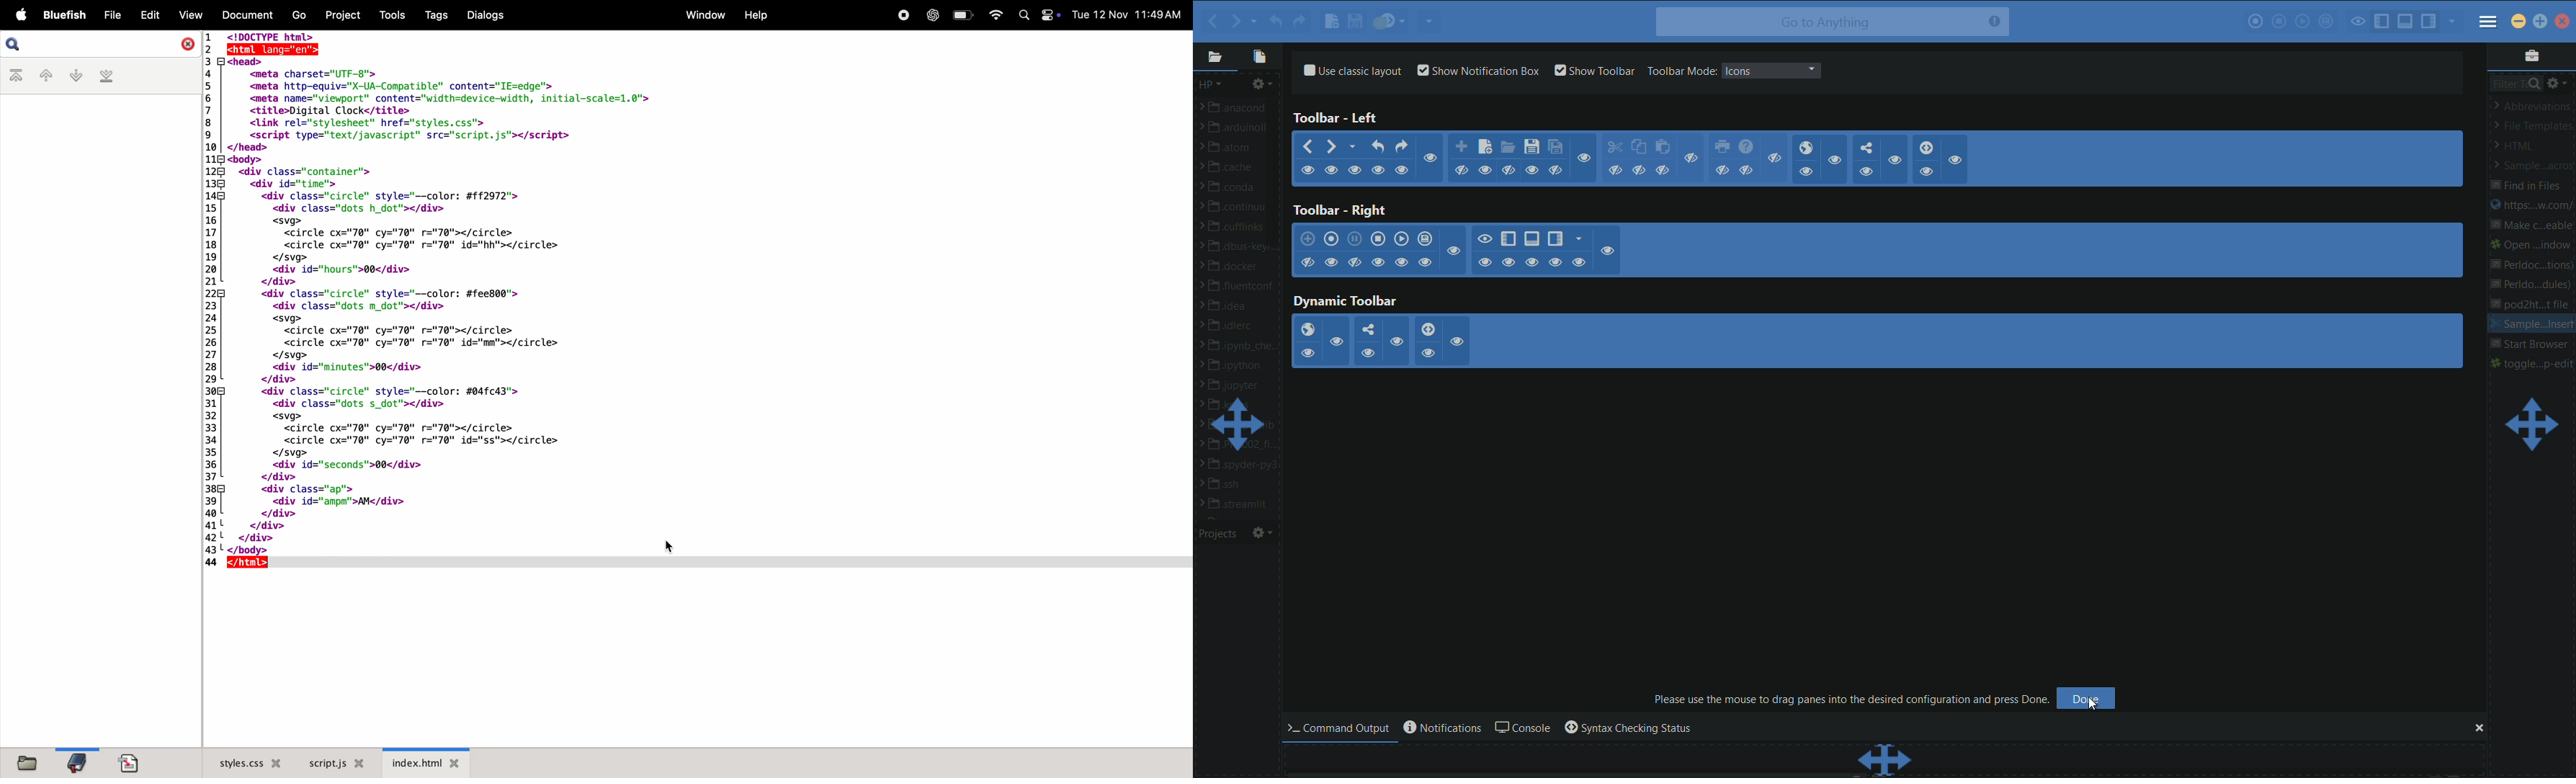 The image size is (2576, 784). I want to click on file, so click(111, 15).